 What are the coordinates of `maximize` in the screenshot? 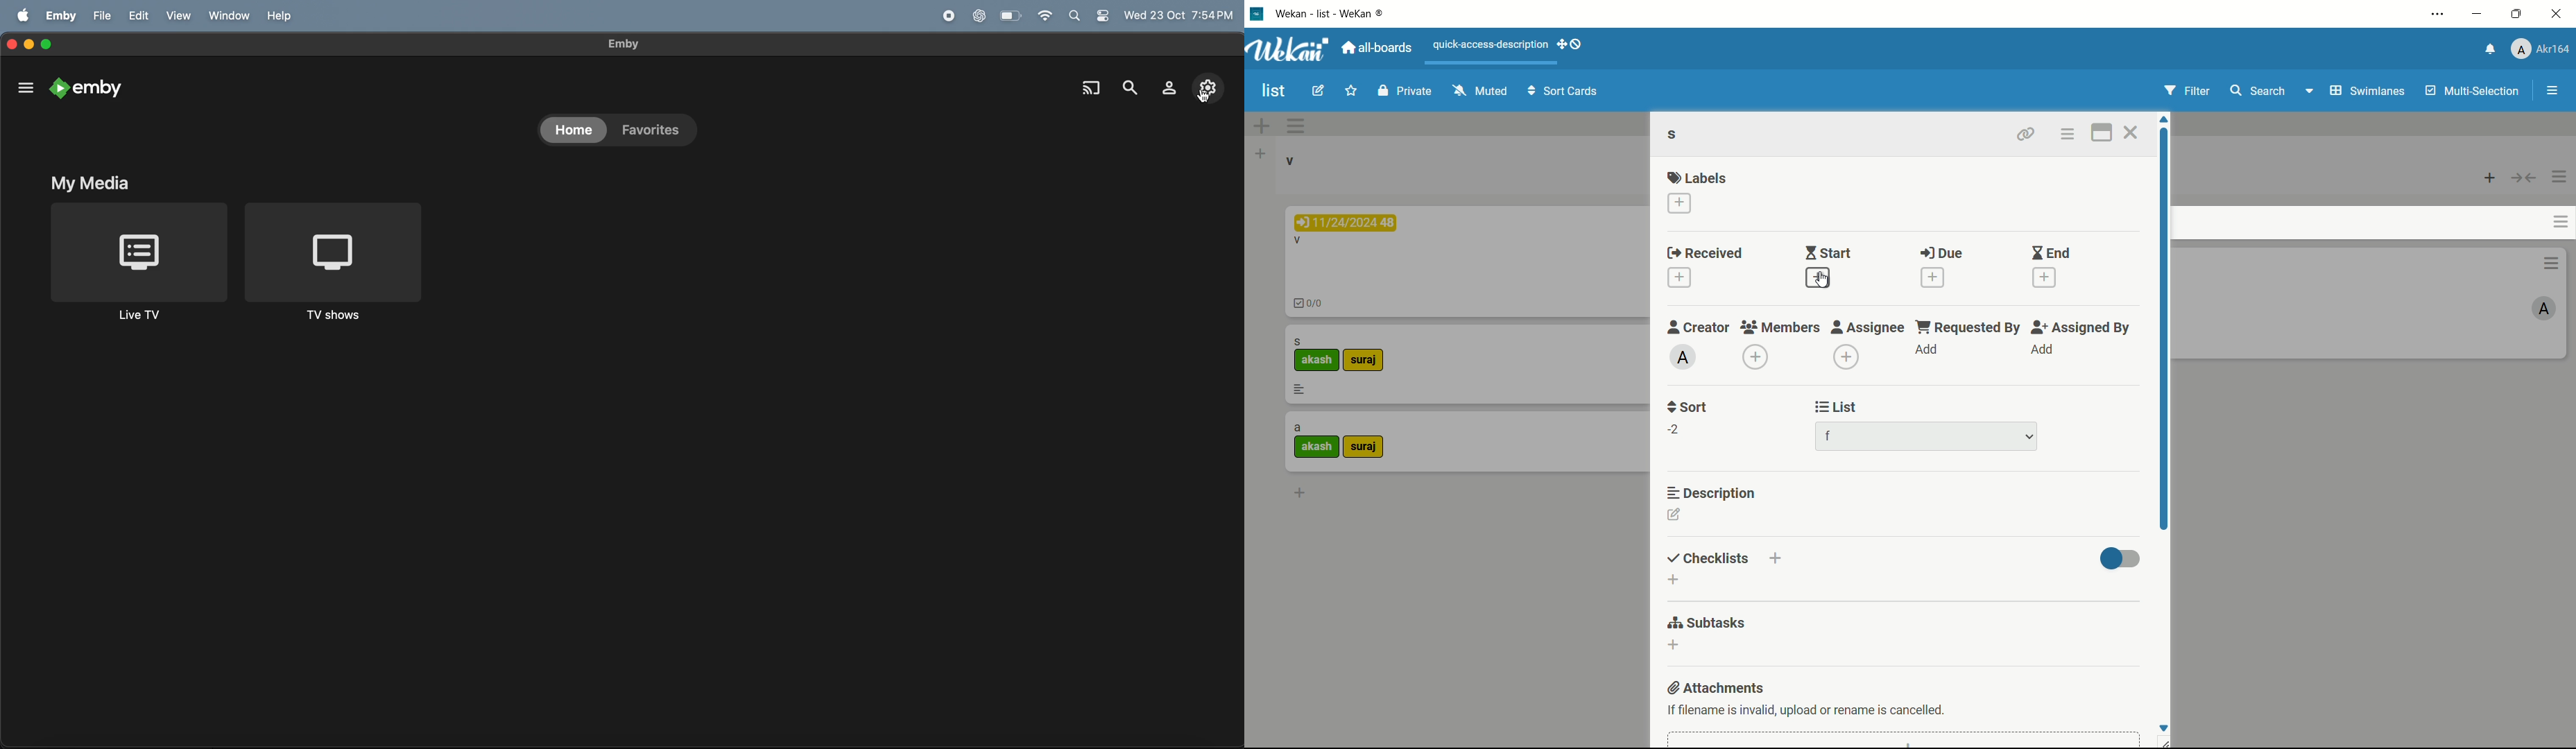 It's located at (2516, 15).